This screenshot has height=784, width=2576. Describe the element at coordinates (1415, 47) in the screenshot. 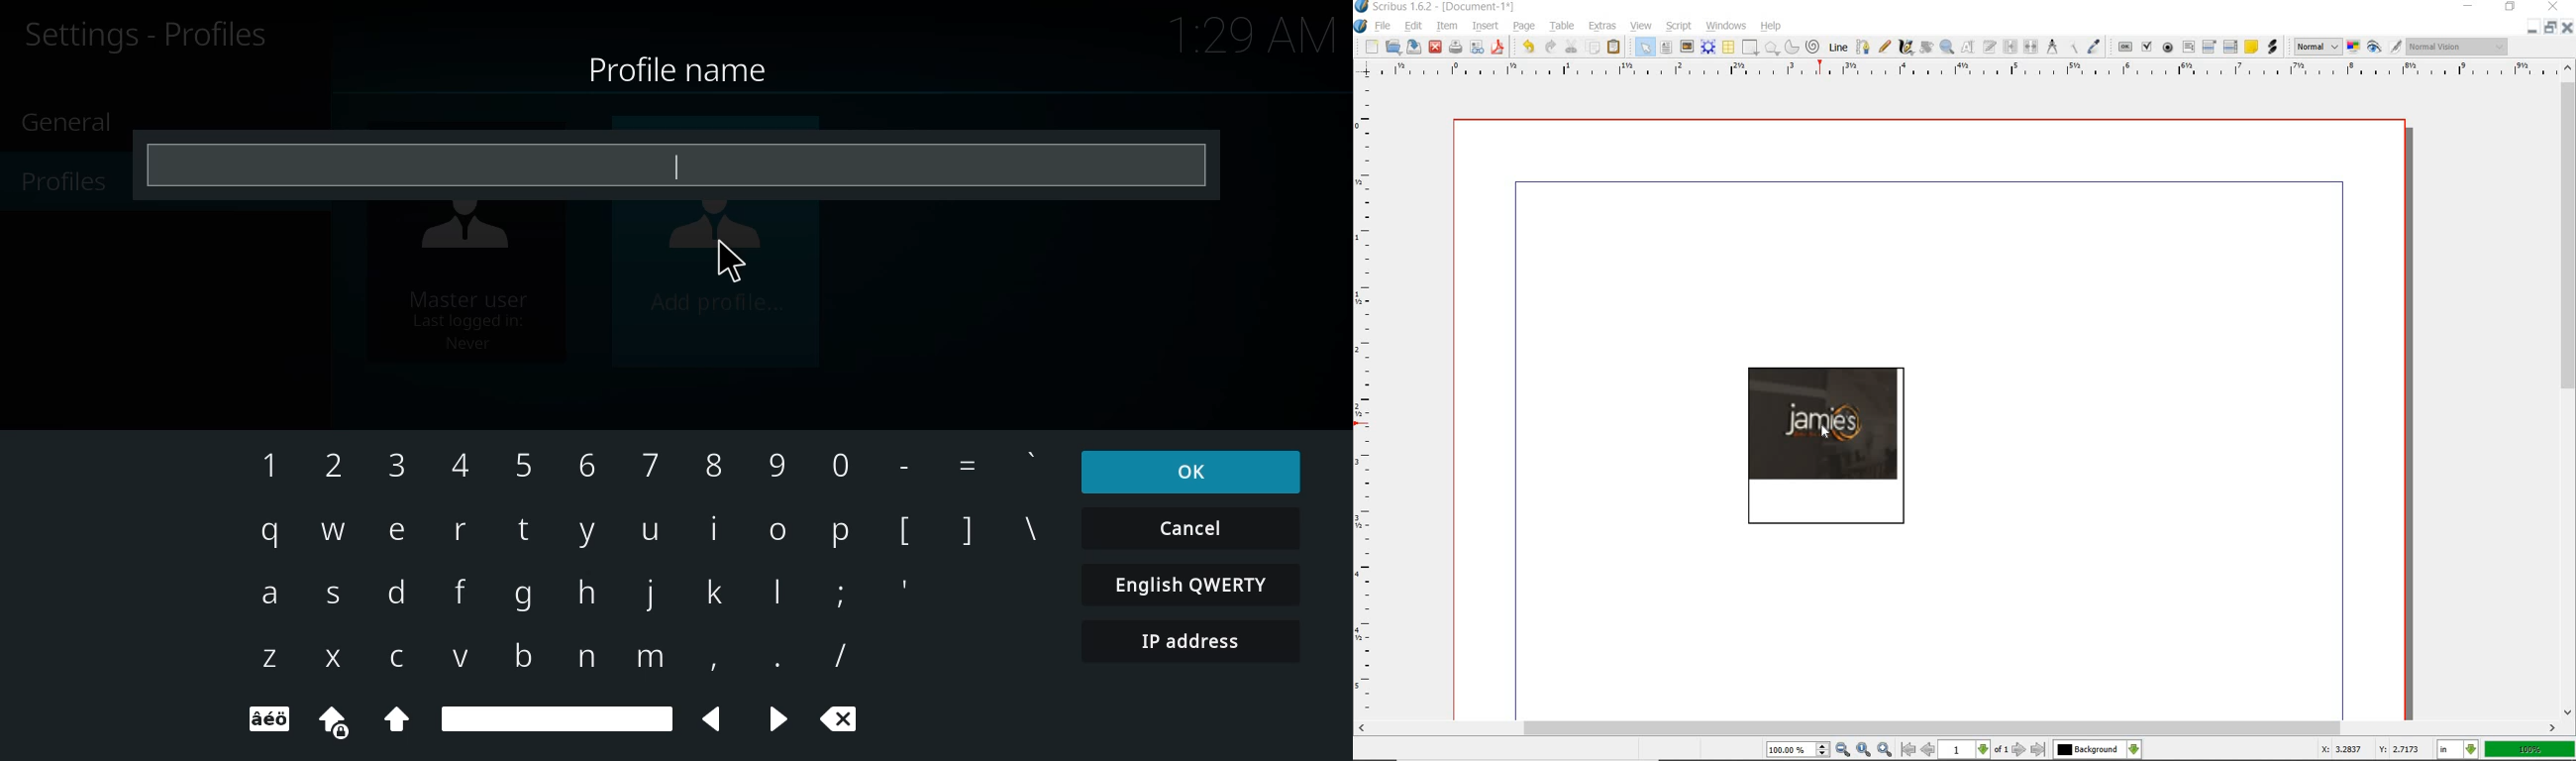

I see `save` at that location.